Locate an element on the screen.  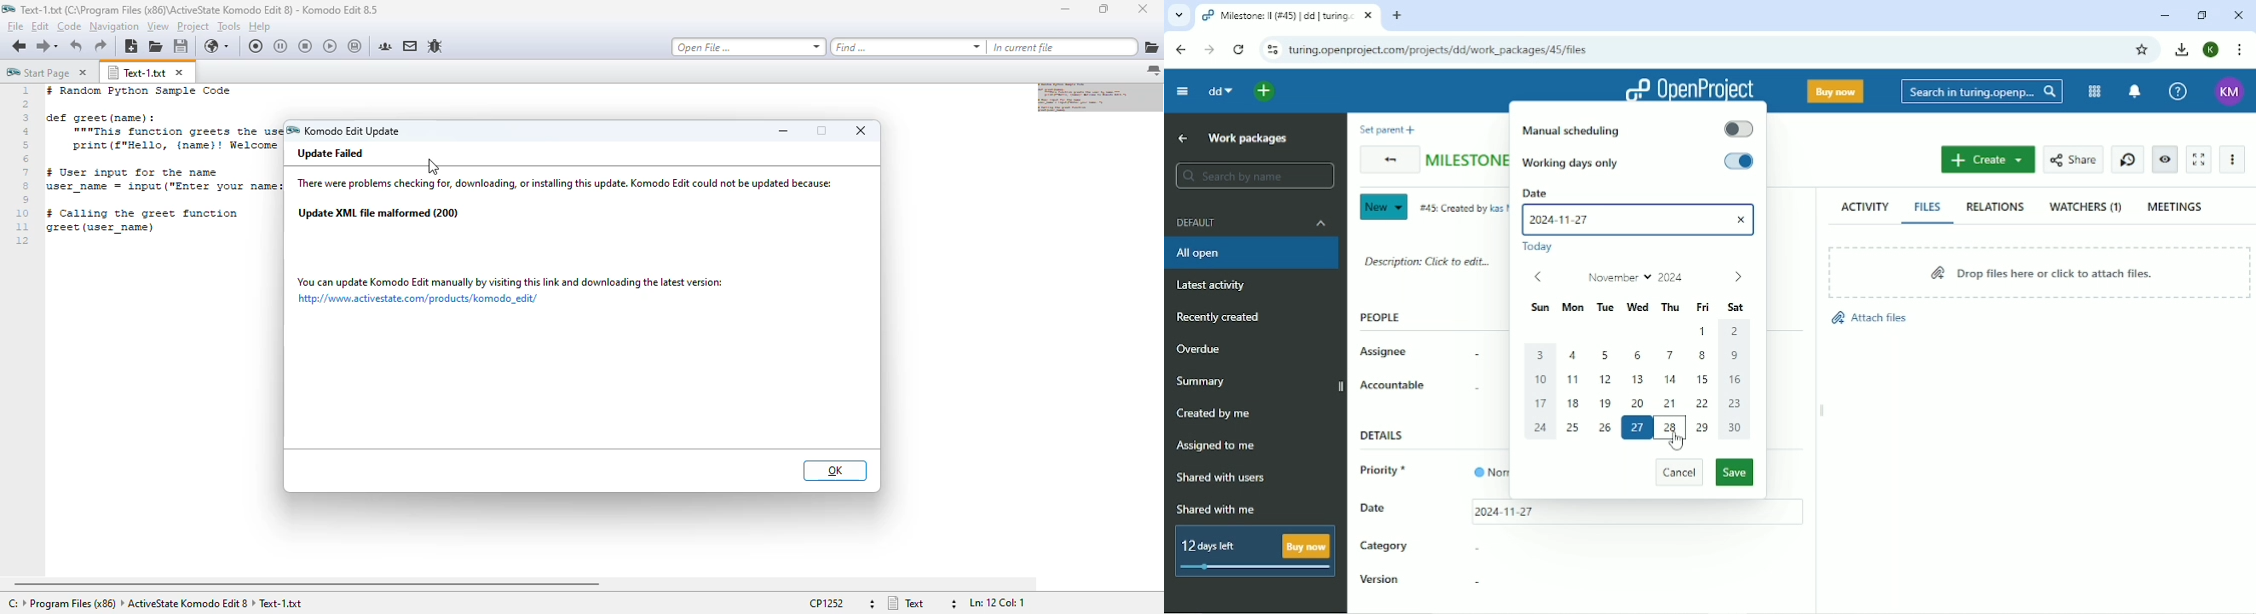
browse for directories to add to search list is located at coordinates (1152, 48).